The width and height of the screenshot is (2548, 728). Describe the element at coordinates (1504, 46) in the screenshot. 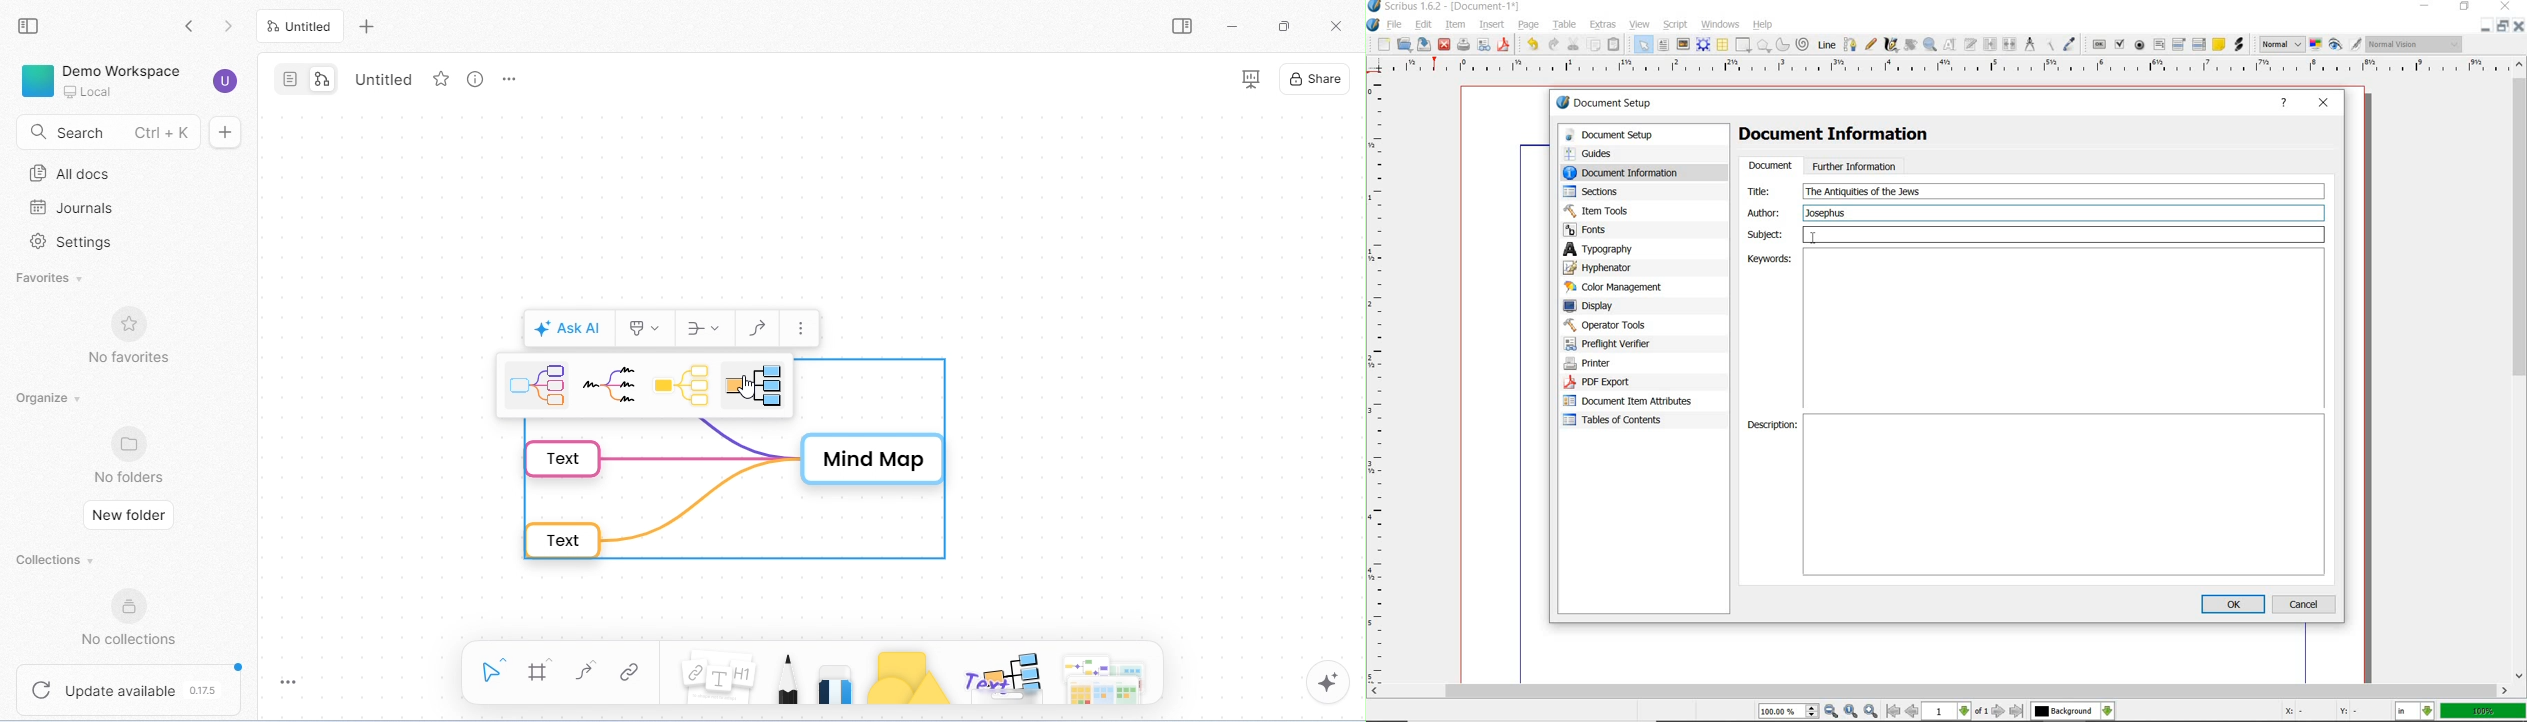

I see `save as pdf` at that location.